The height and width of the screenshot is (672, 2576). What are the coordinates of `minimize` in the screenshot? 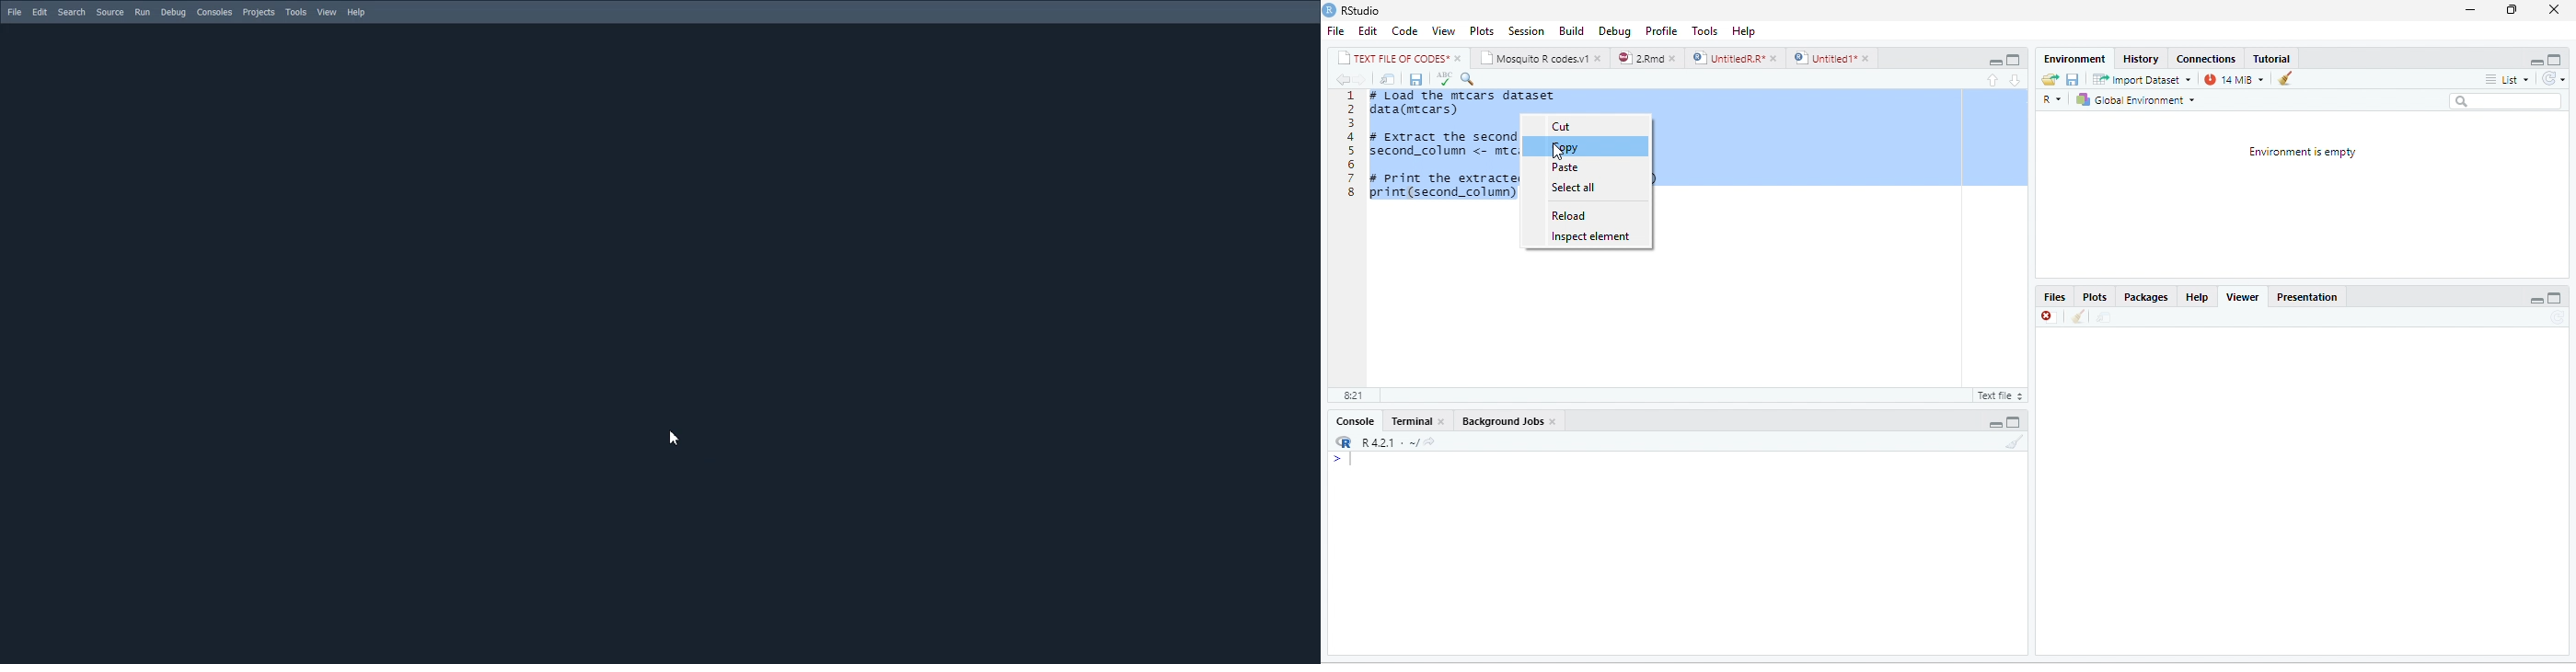 It's located at (2015, 59).